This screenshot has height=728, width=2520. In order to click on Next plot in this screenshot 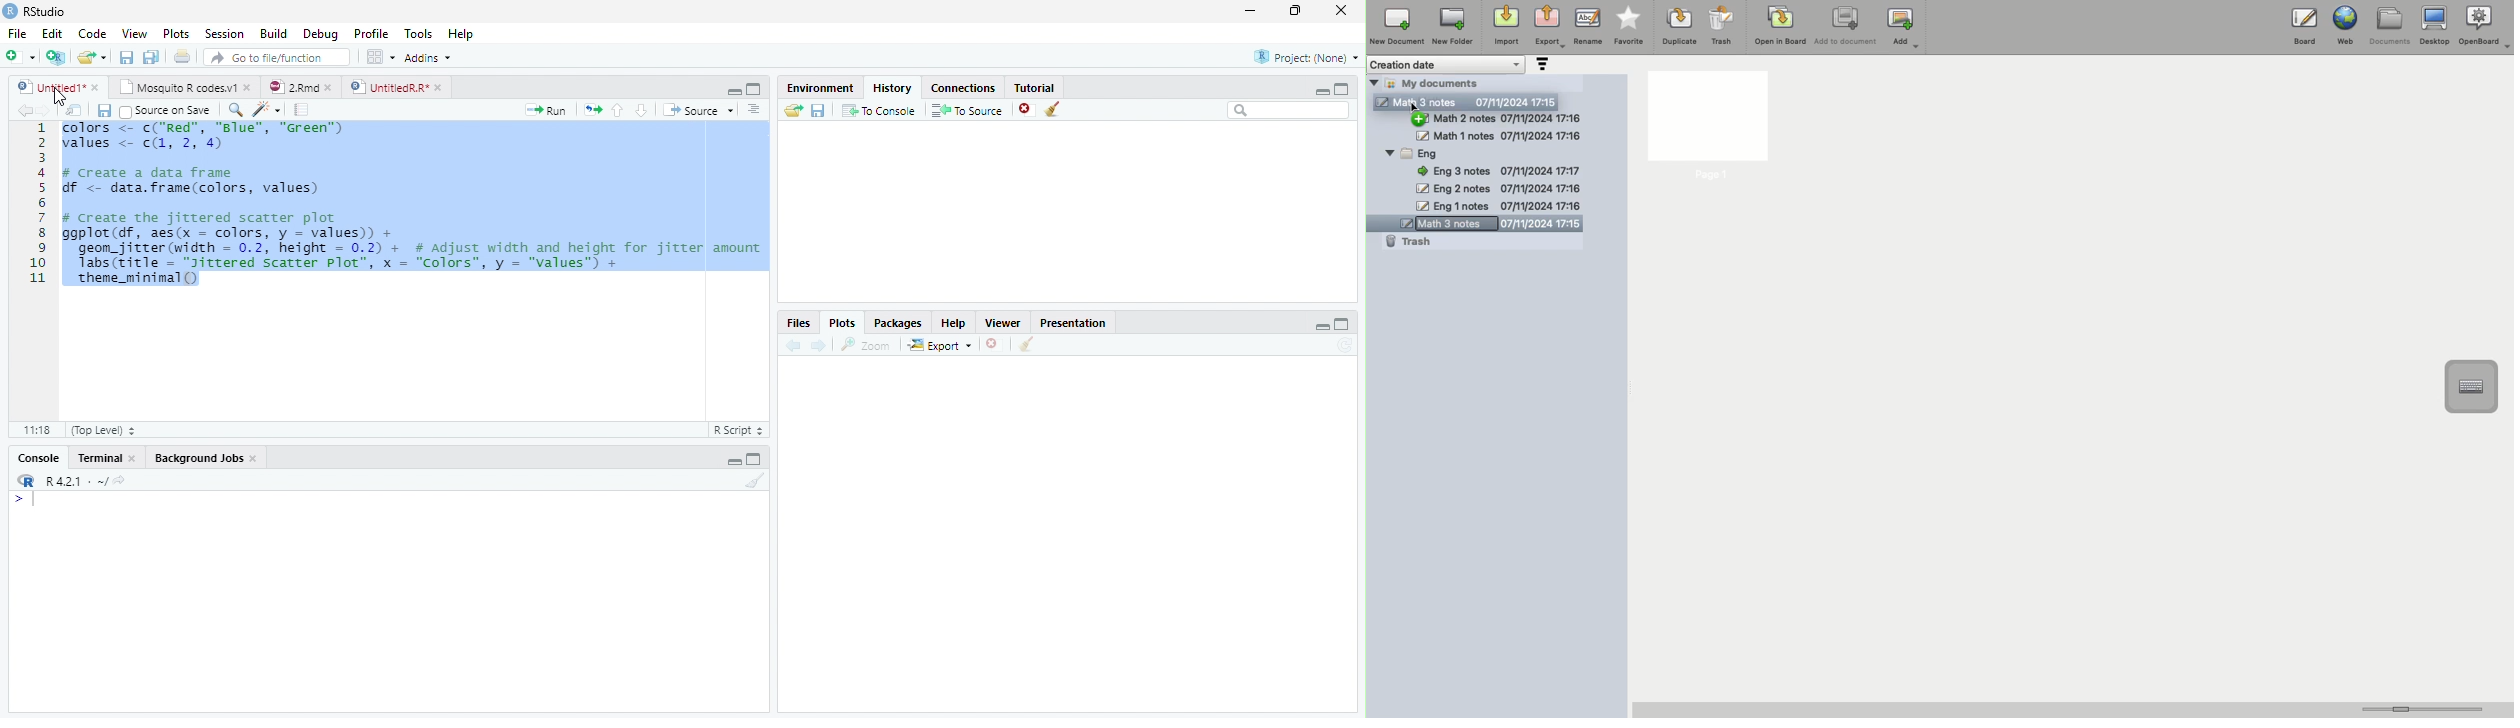, I will do `click(818, 345)`.